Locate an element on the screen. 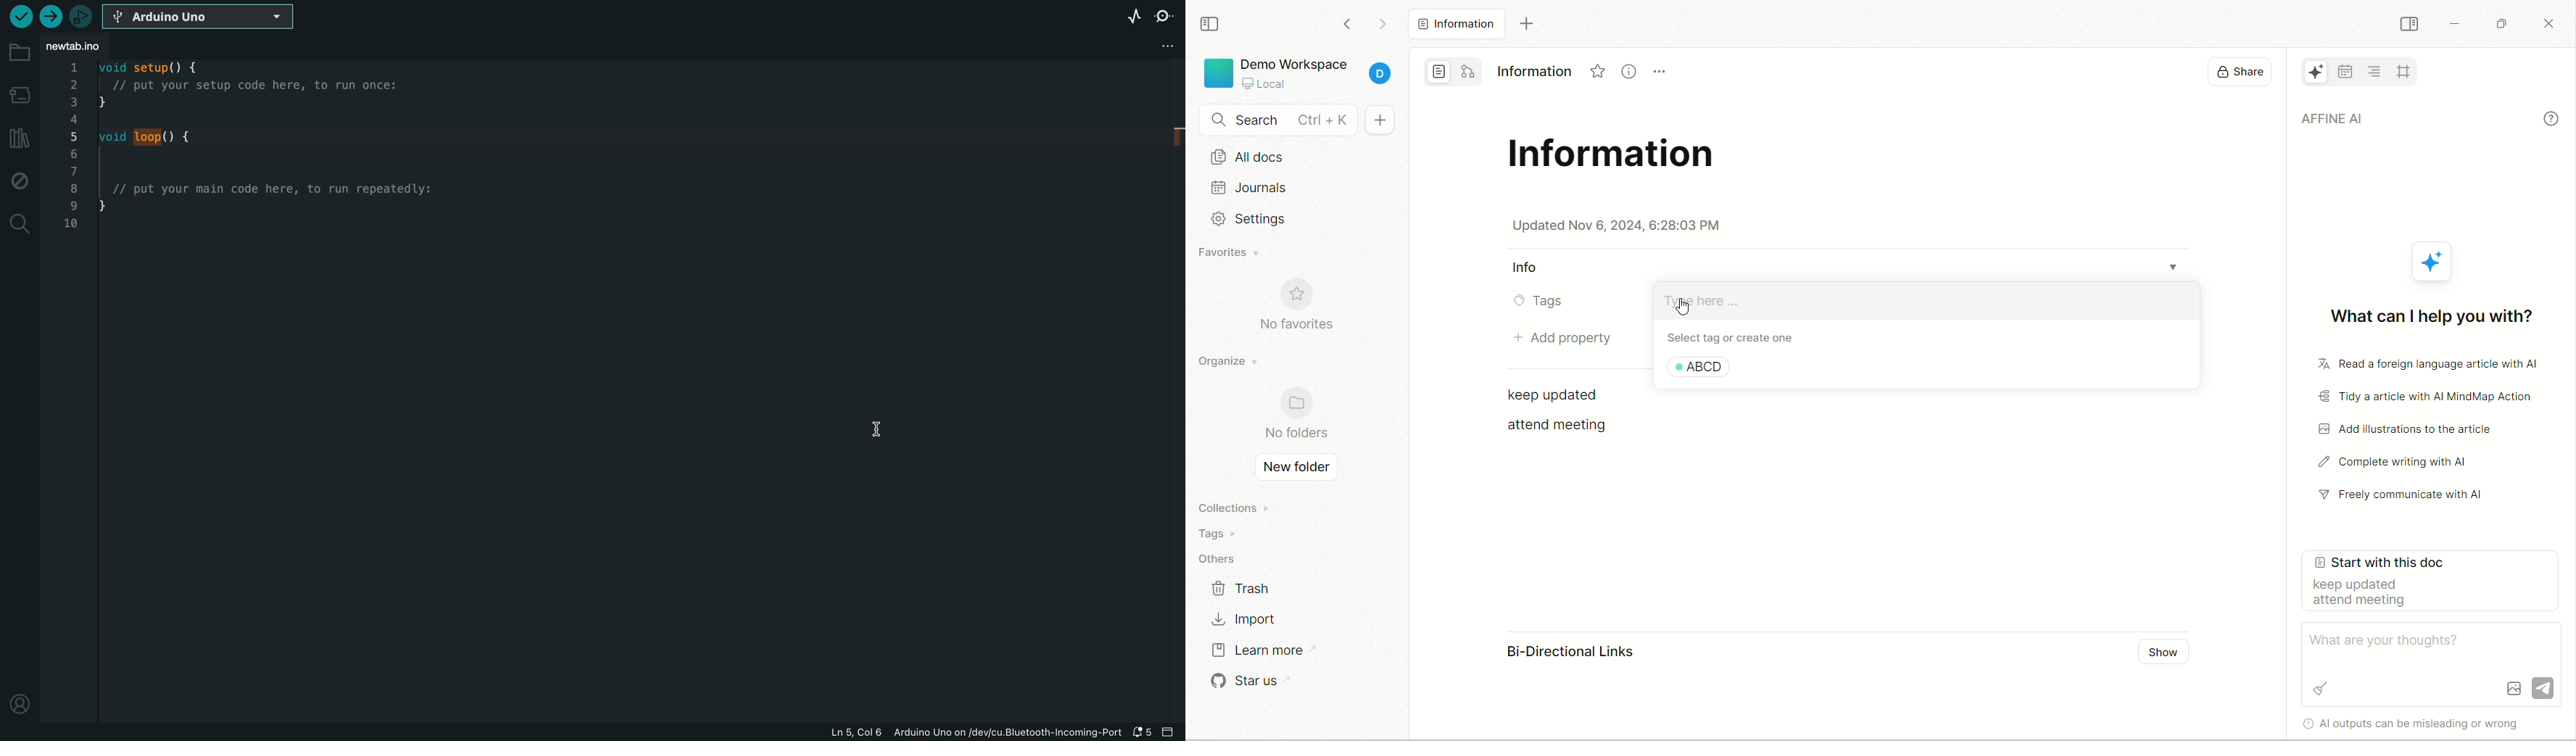 The image size is (2576, 756). board manager is located at coordinates (19, 97).